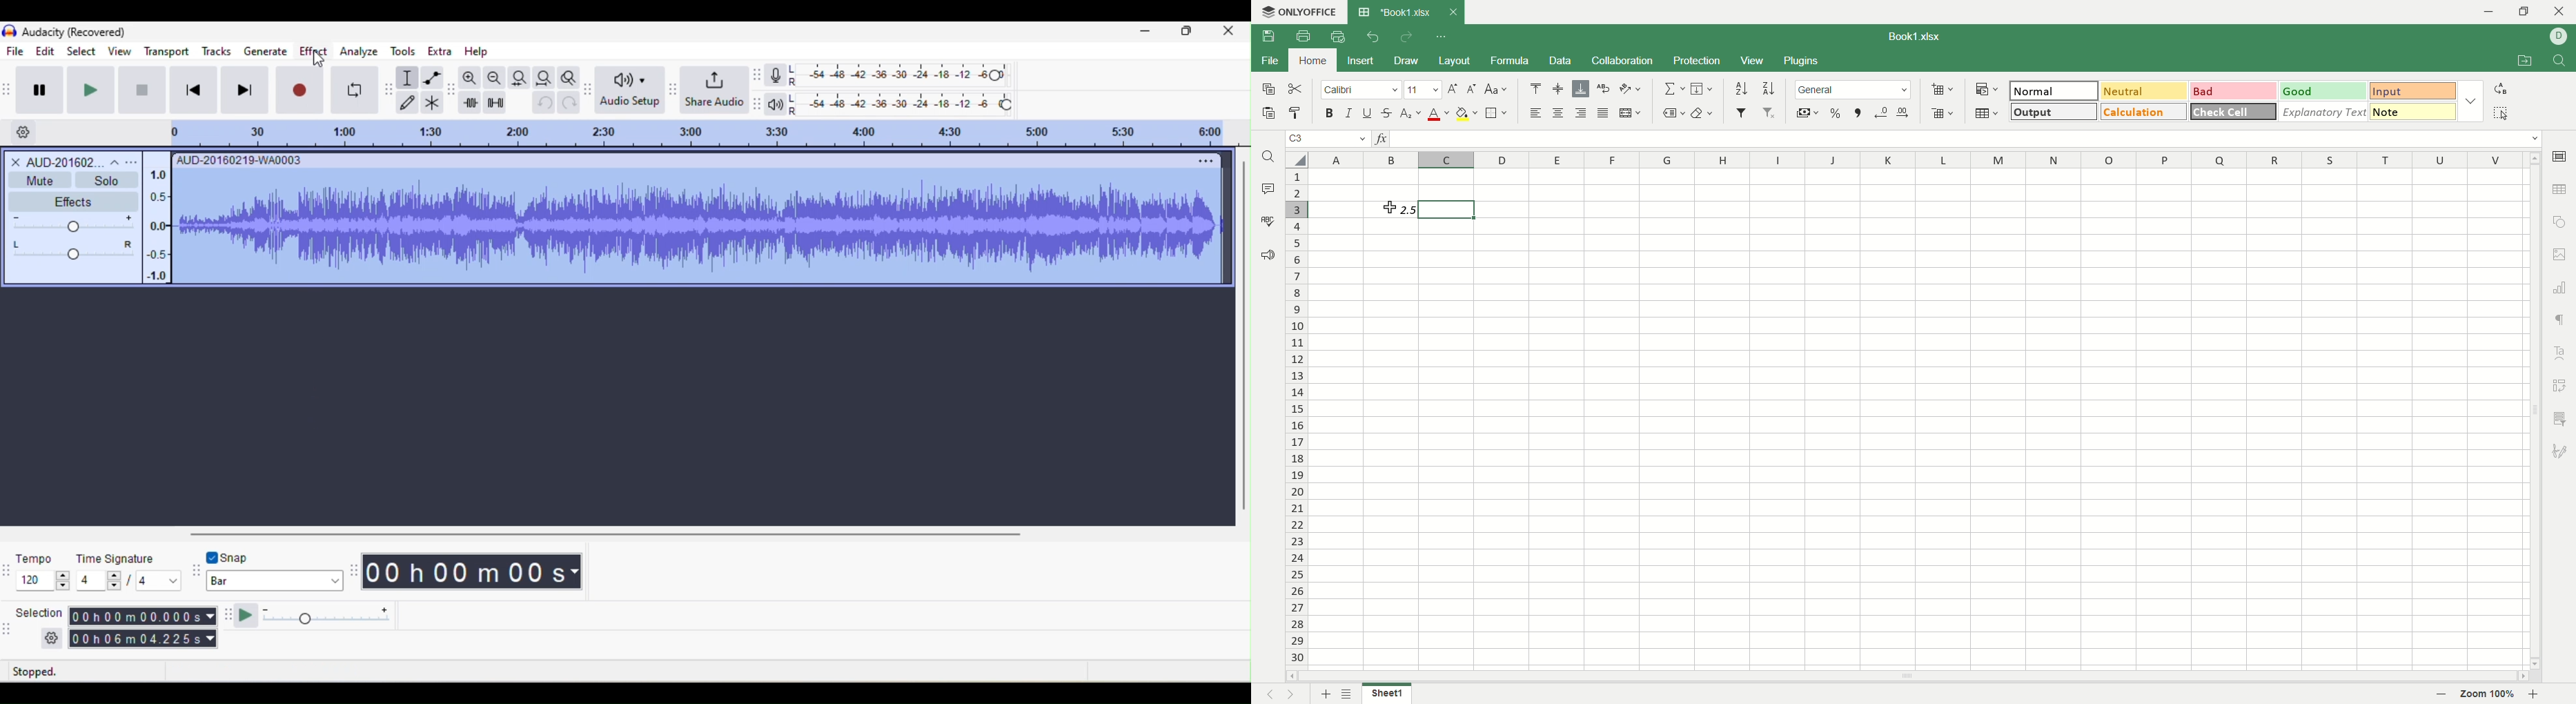 This screenshot has height=728, width=2576. What do you see at coordinates (313, 51) in the screenshot?
I see `effect` at bounding box center [313, 51].